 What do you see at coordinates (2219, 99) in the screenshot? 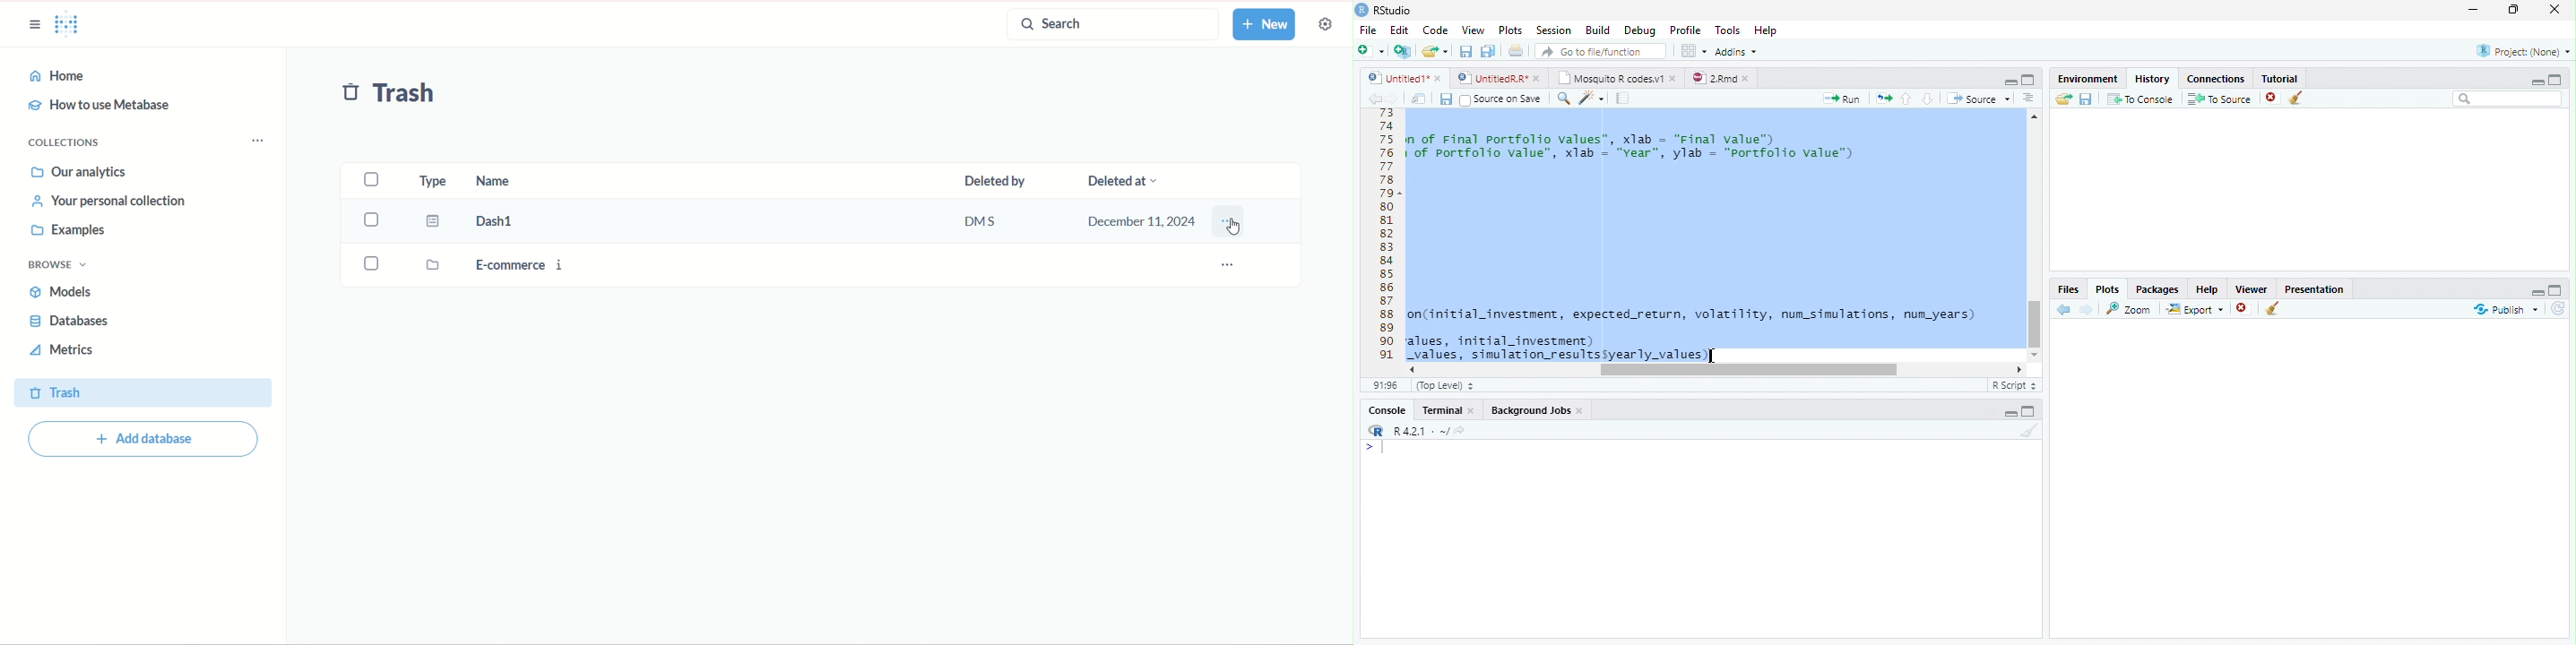
I see `To Source` at bounding box center [2219, 99].